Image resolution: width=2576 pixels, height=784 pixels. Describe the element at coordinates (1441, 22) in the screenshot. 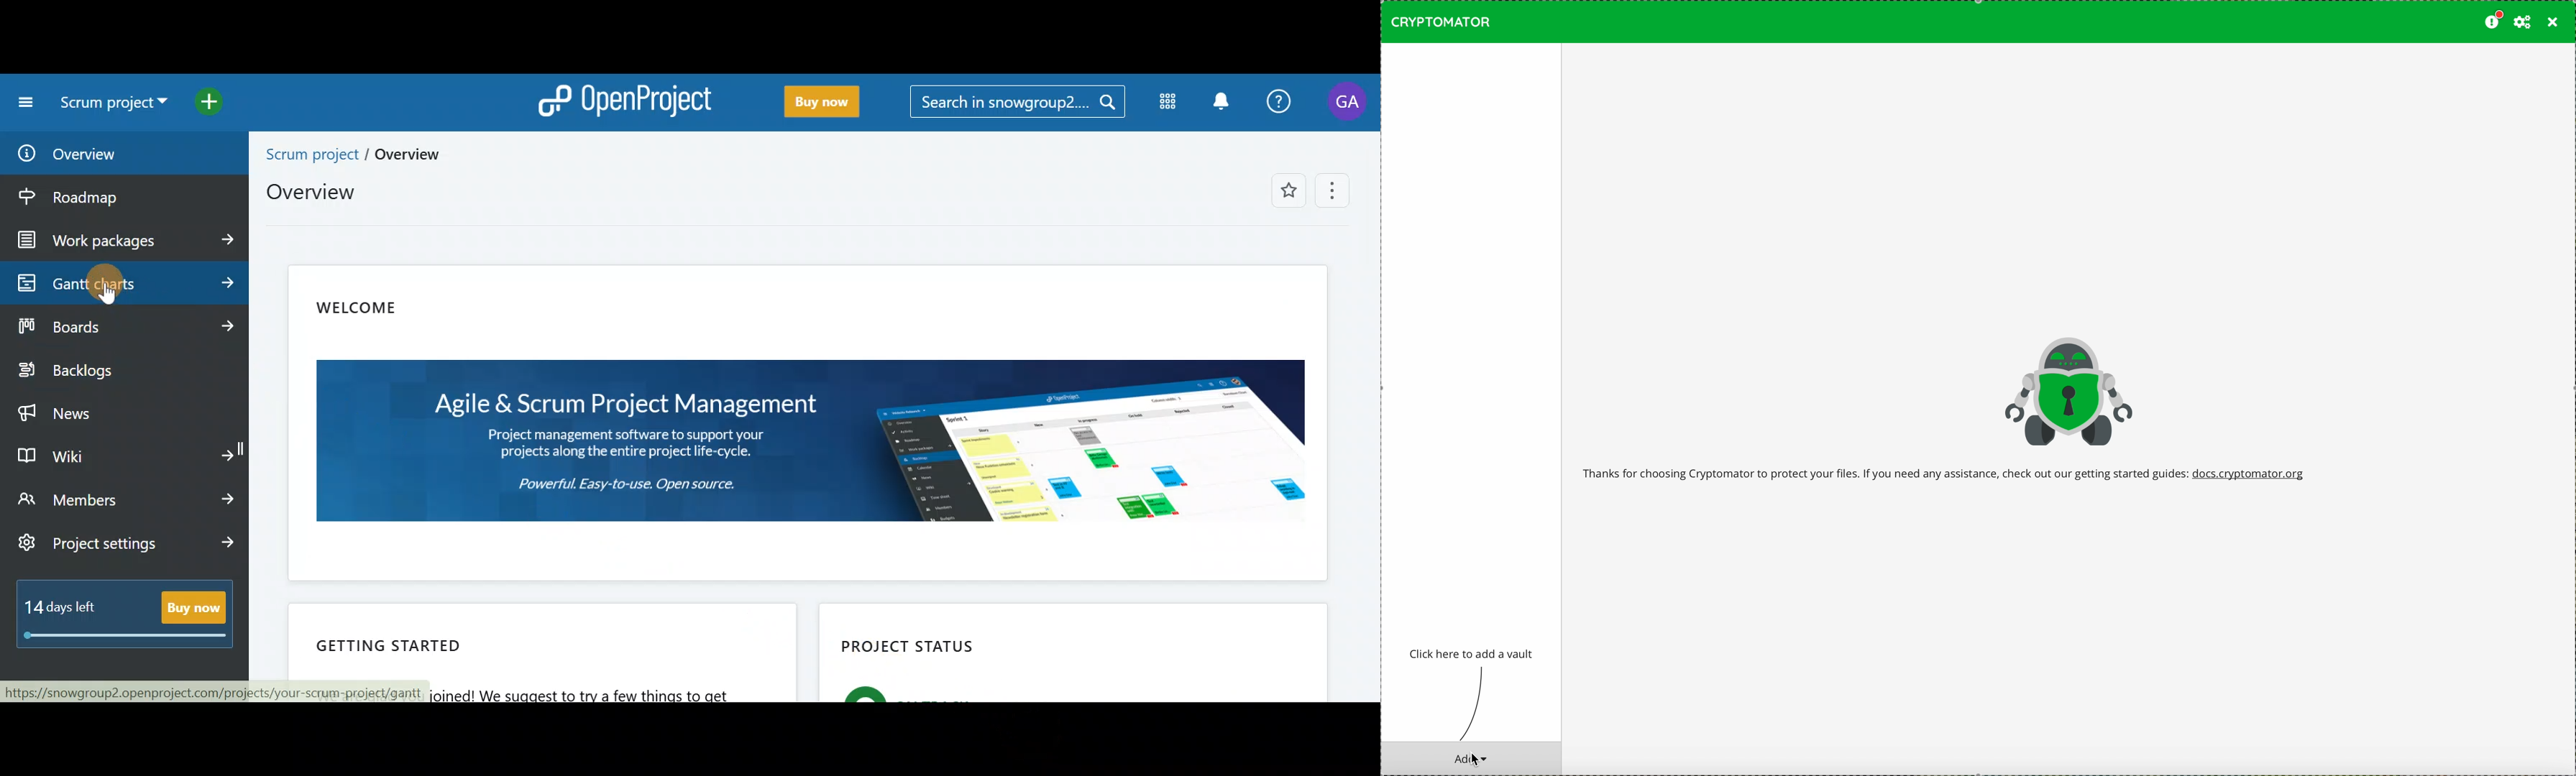

I see `CRYPTOMATOR` at that location.